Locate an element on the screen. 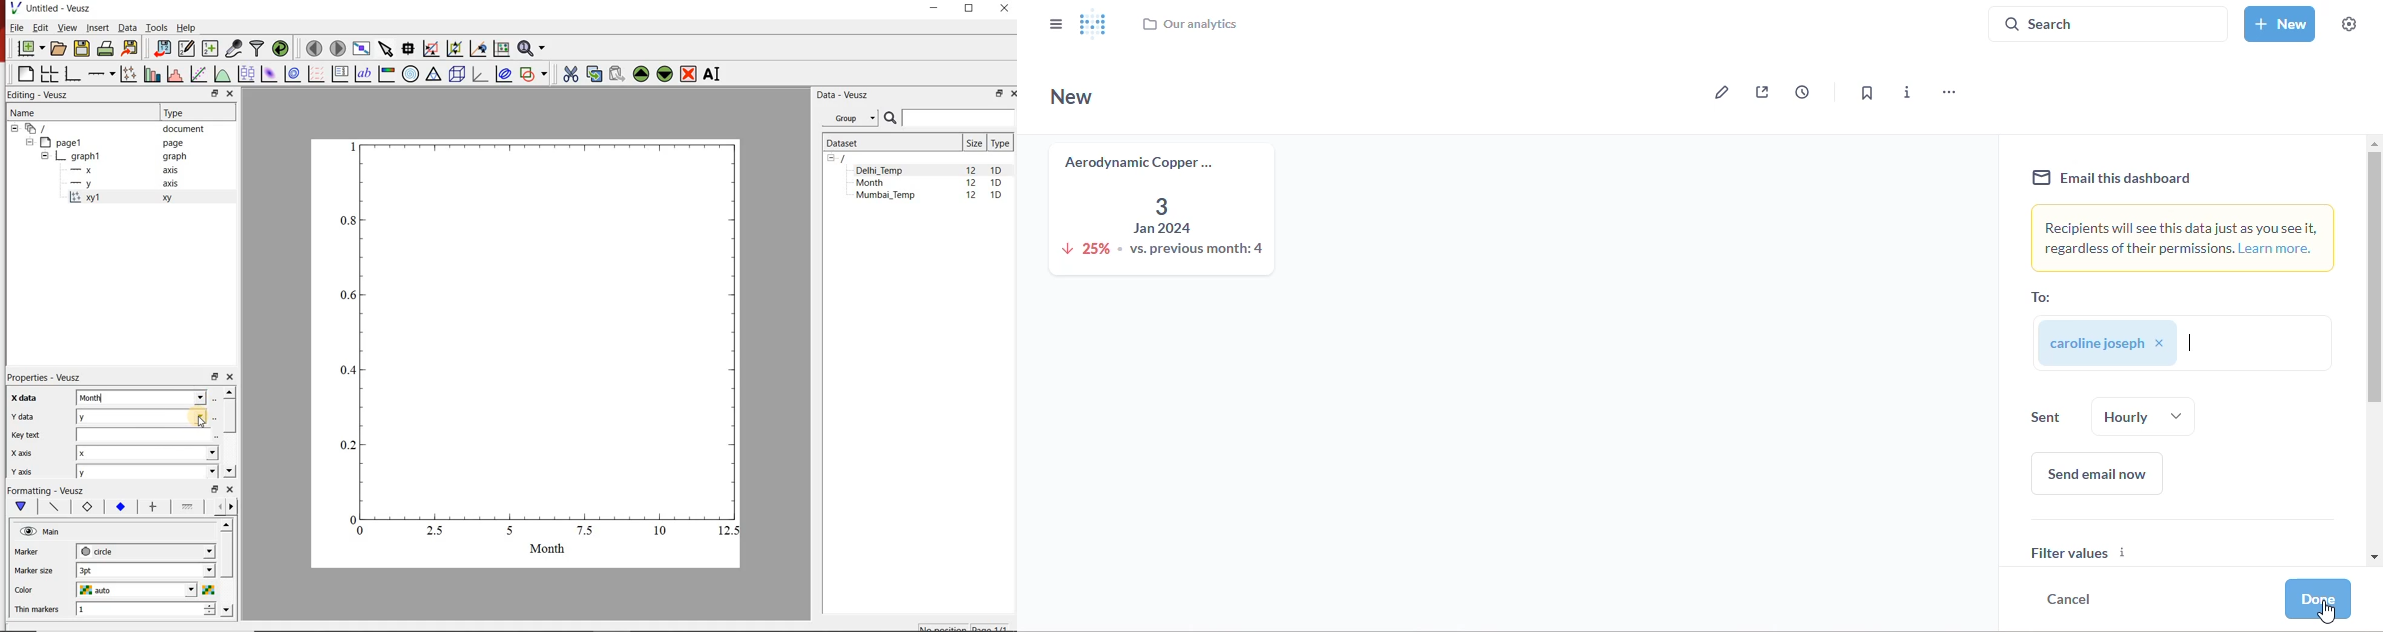  x is located at coordinates (148, 452).